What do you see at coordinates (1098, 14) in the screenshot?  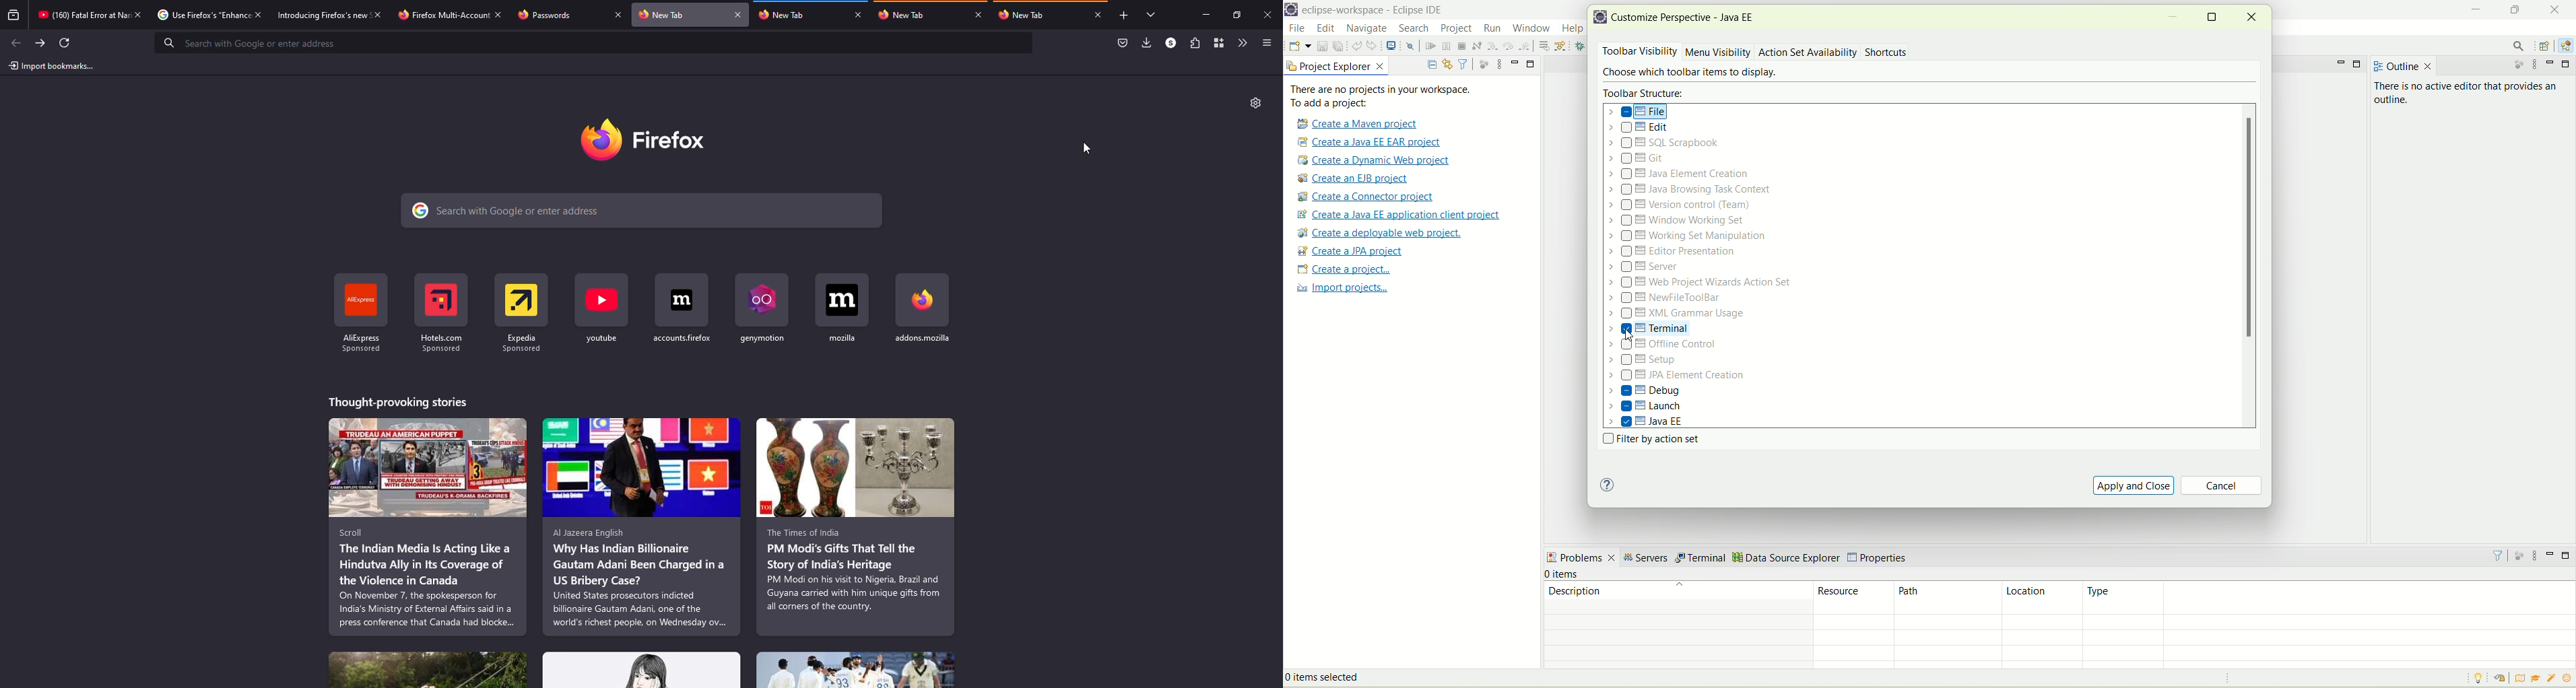 I see `close` at bounding box center [1098, 14].